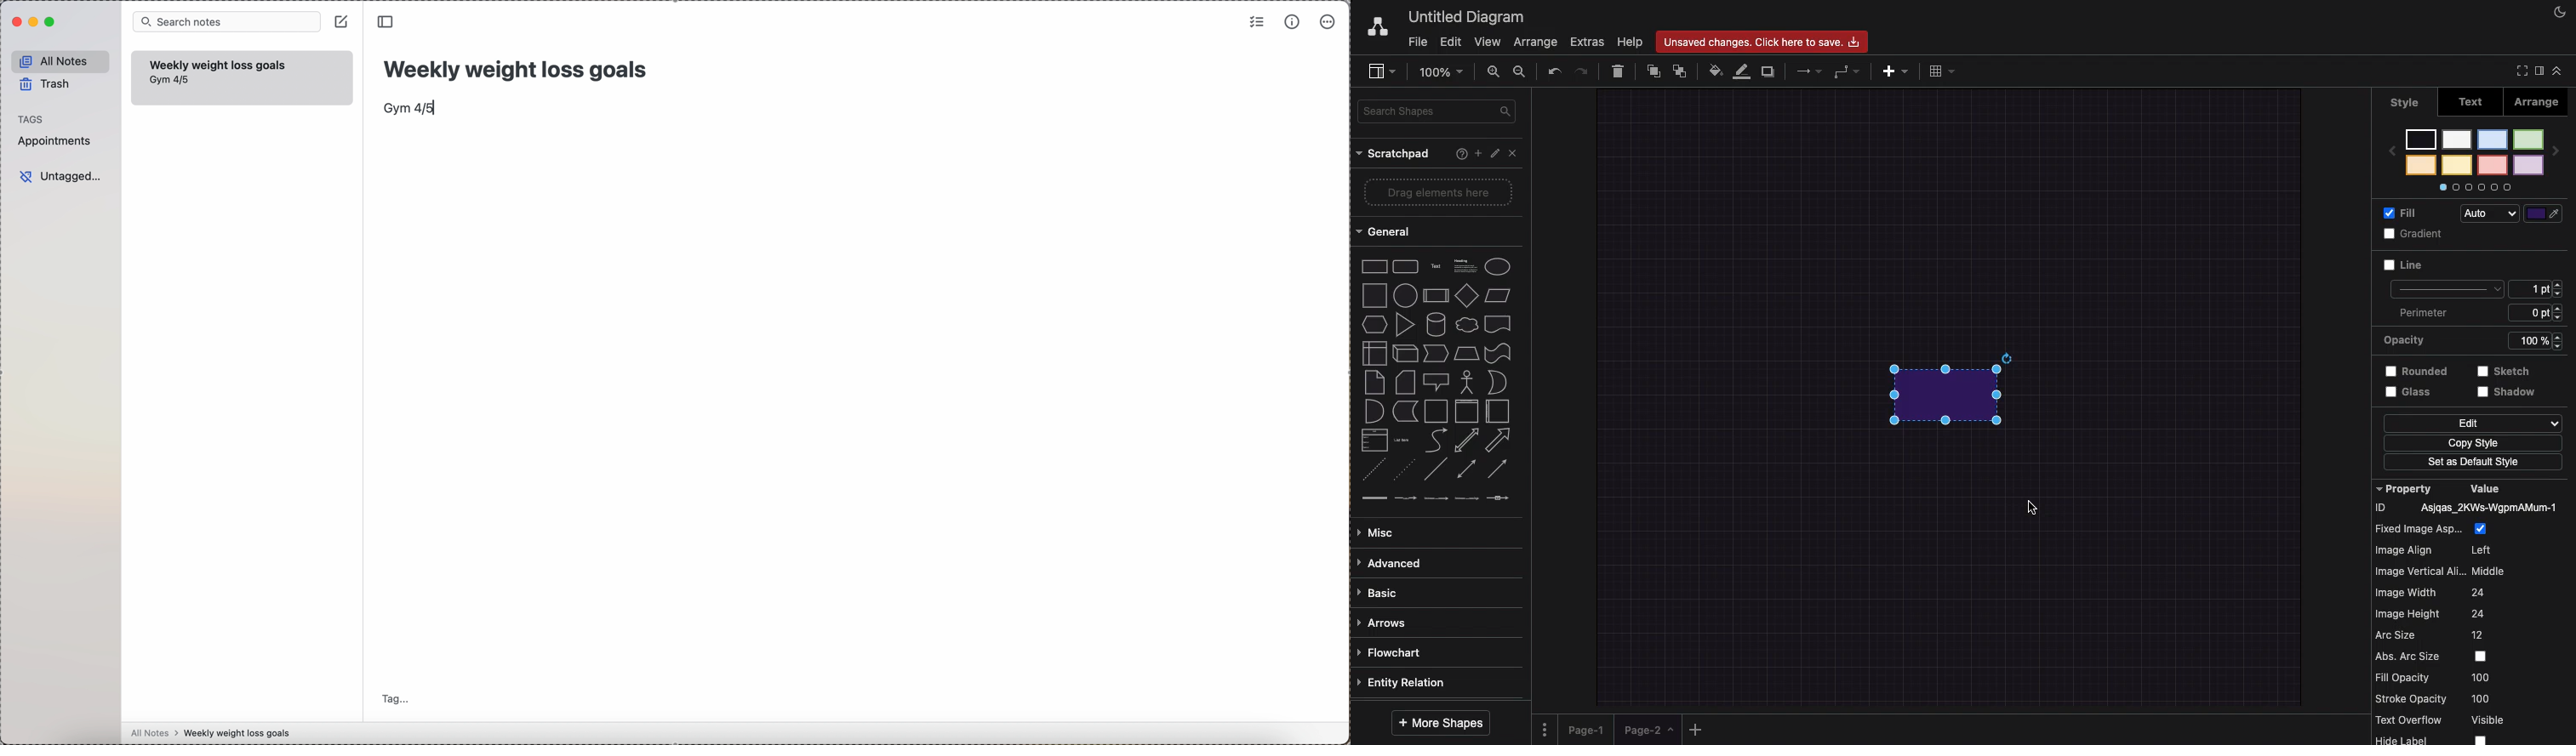  I want to click on parallelogram, so click(1499, 296).